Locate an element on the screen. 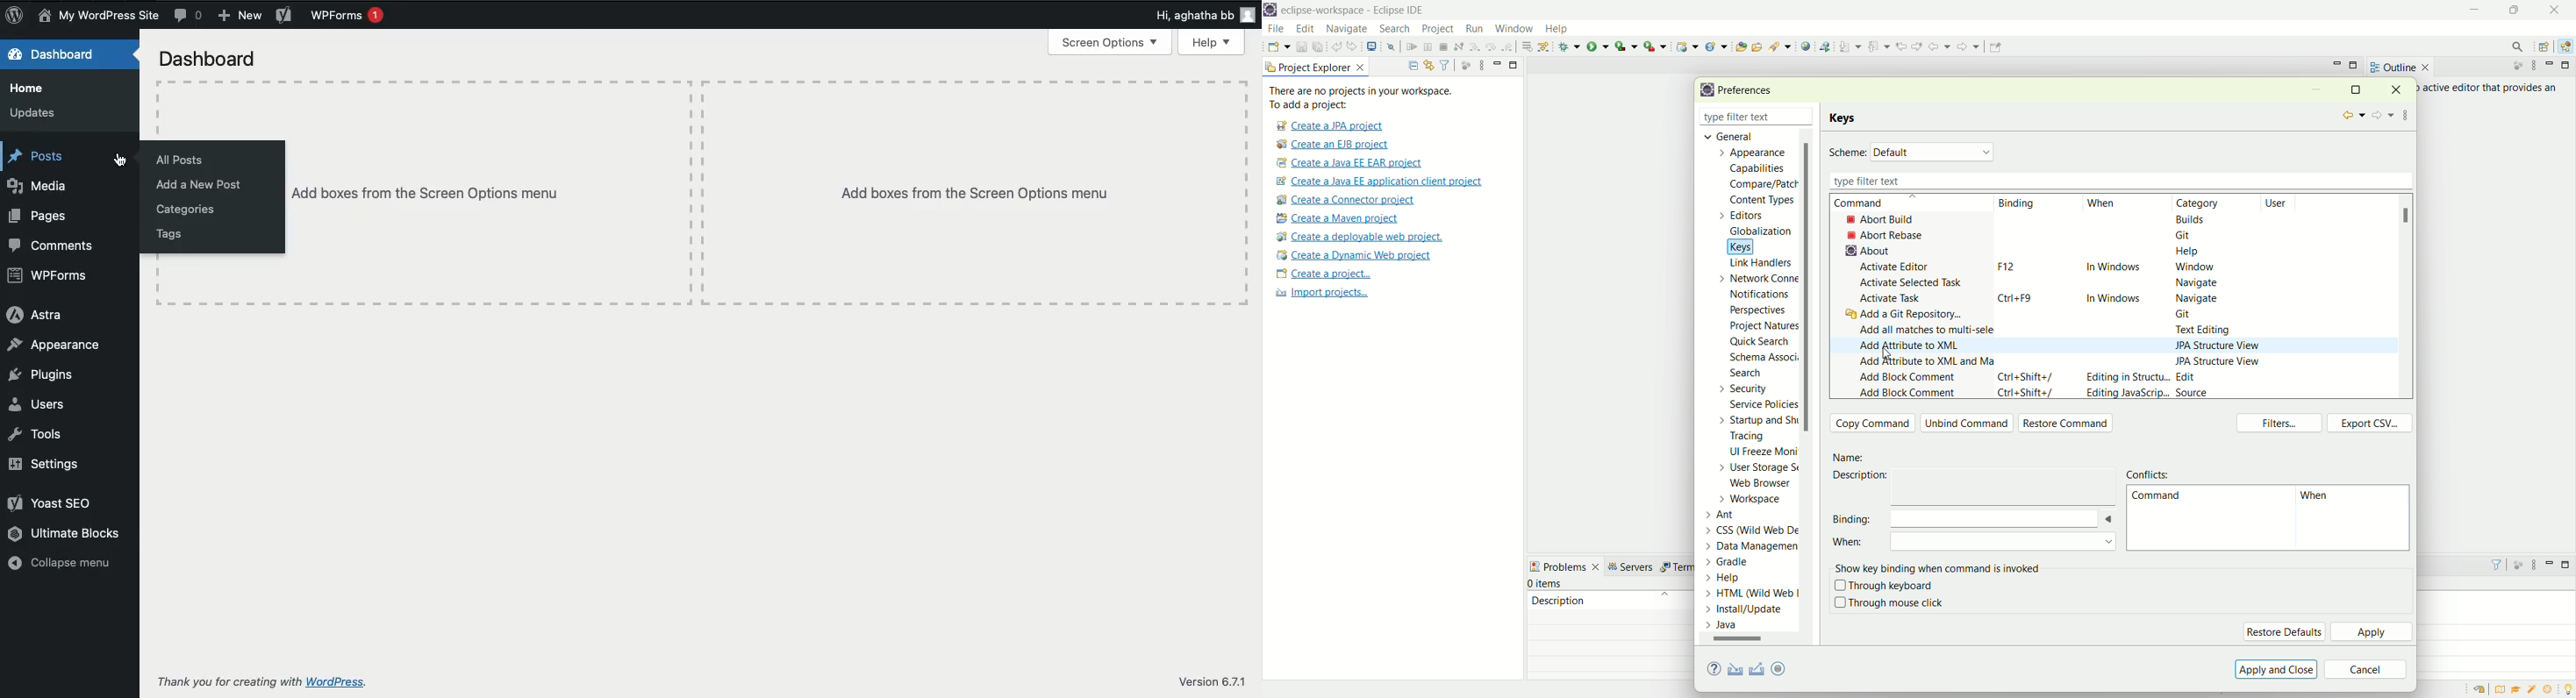 Image resolution: width=2576 pixels, height=700 pixels. tip of the day is located at coordinates (2568, 688).